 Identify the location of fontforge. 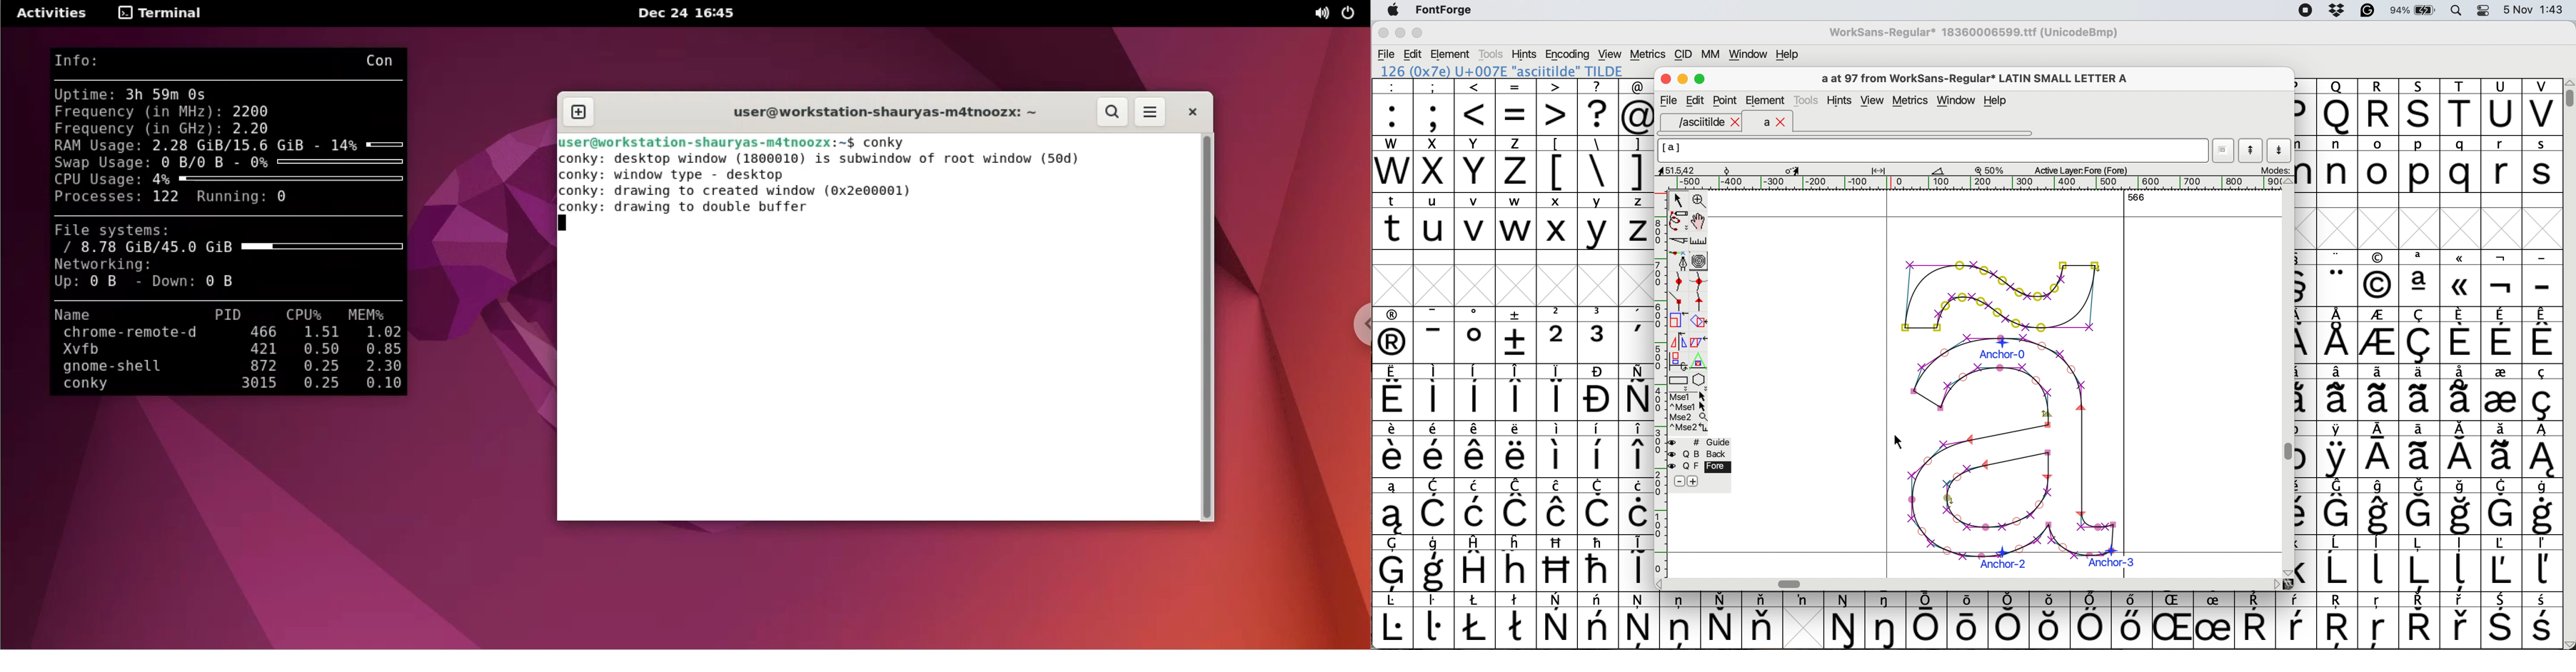
(1447, 10).